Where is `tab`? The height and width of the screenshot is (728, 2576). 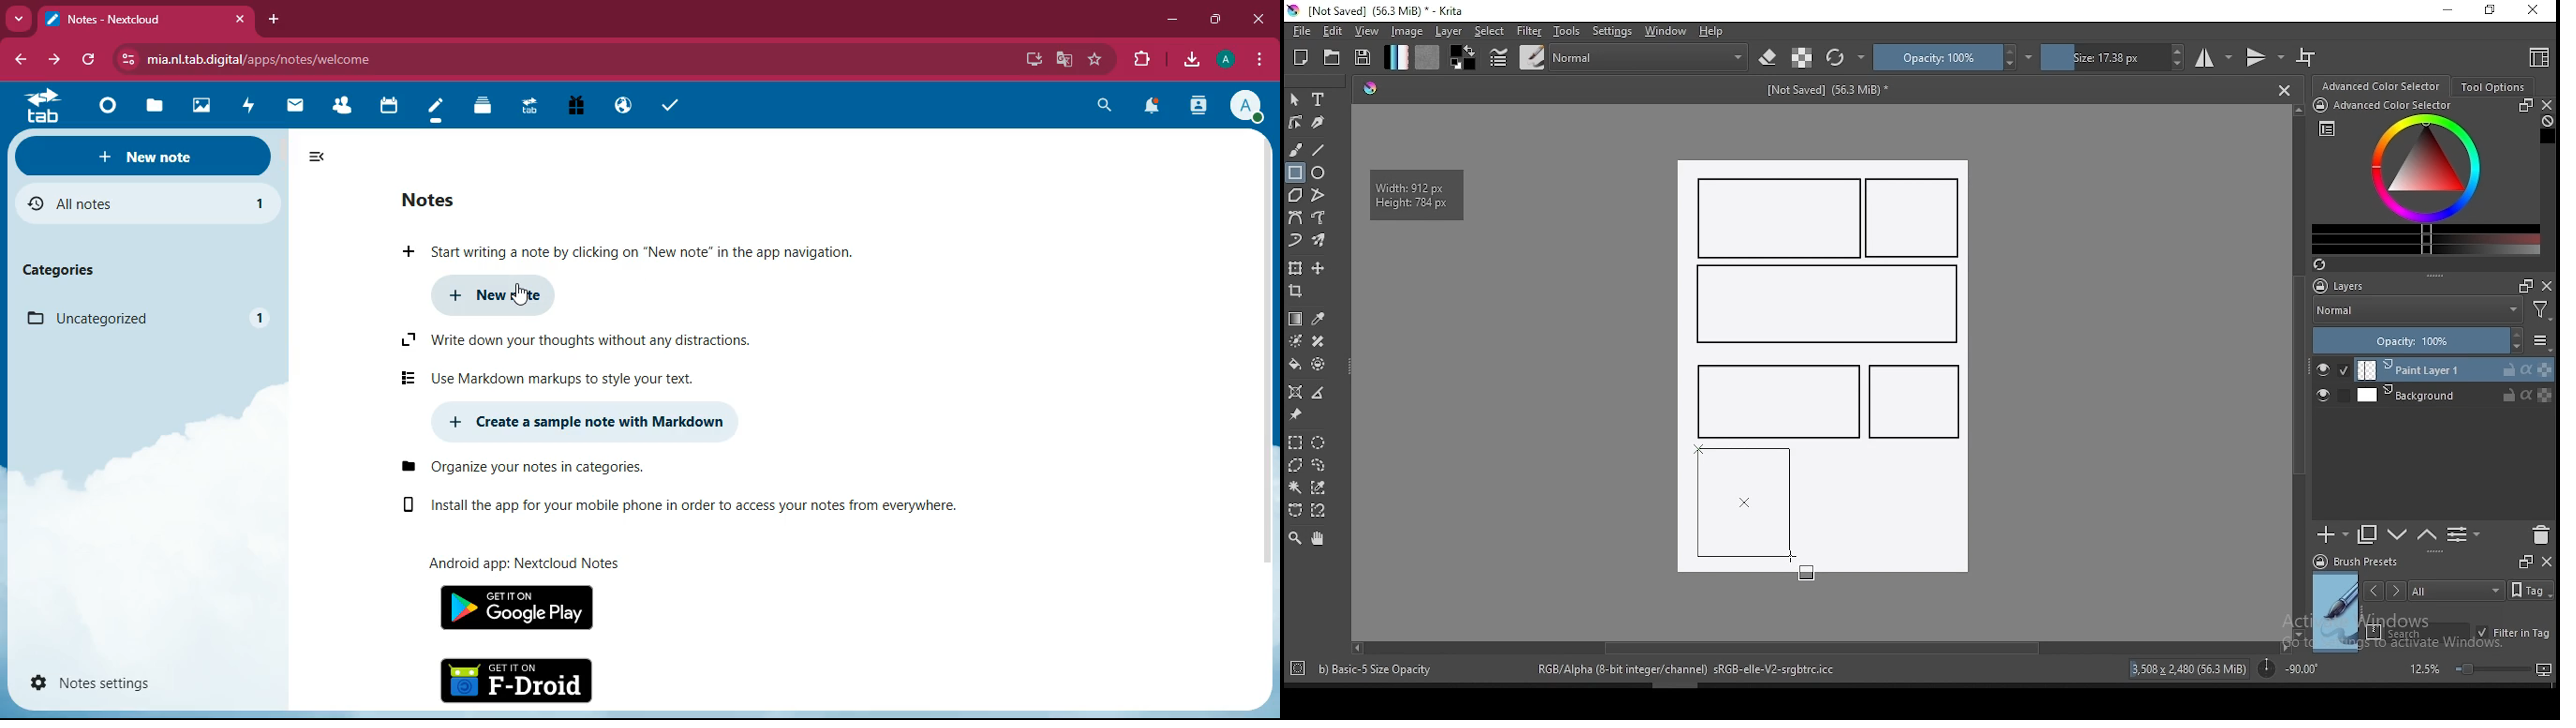 tab is located at coordinates (534, 107).